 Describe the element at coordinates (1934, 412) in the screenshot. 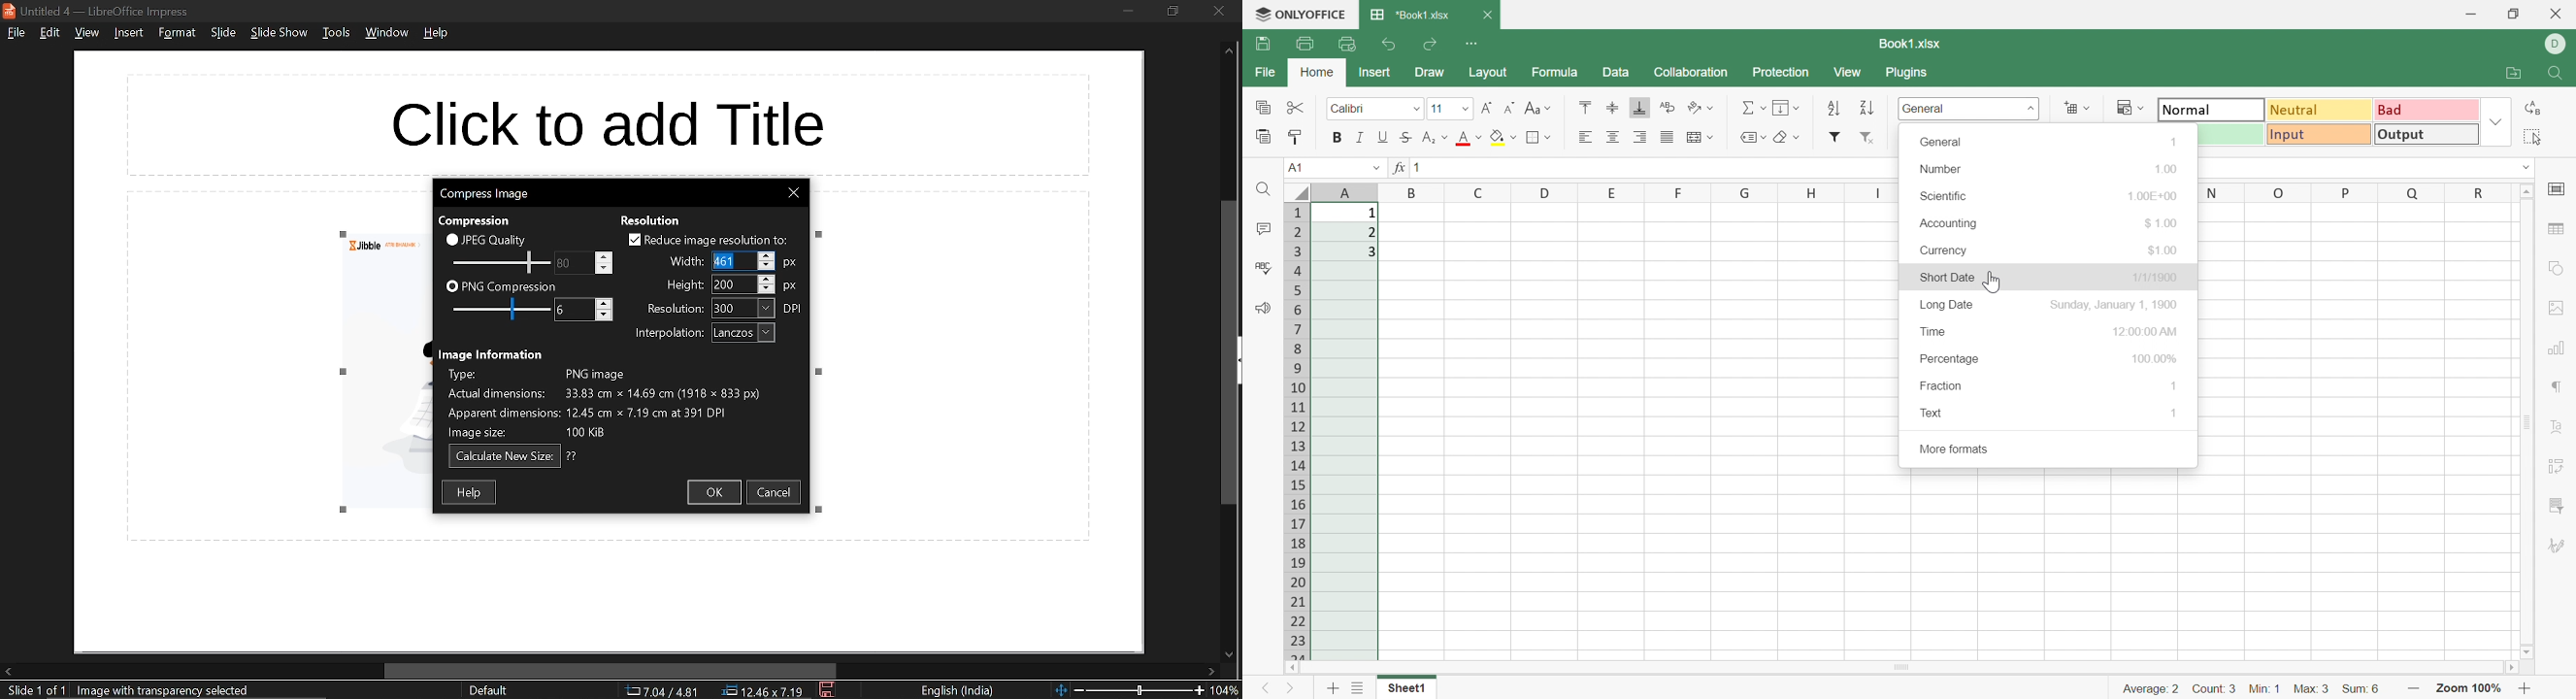

I see `Text` at that location.